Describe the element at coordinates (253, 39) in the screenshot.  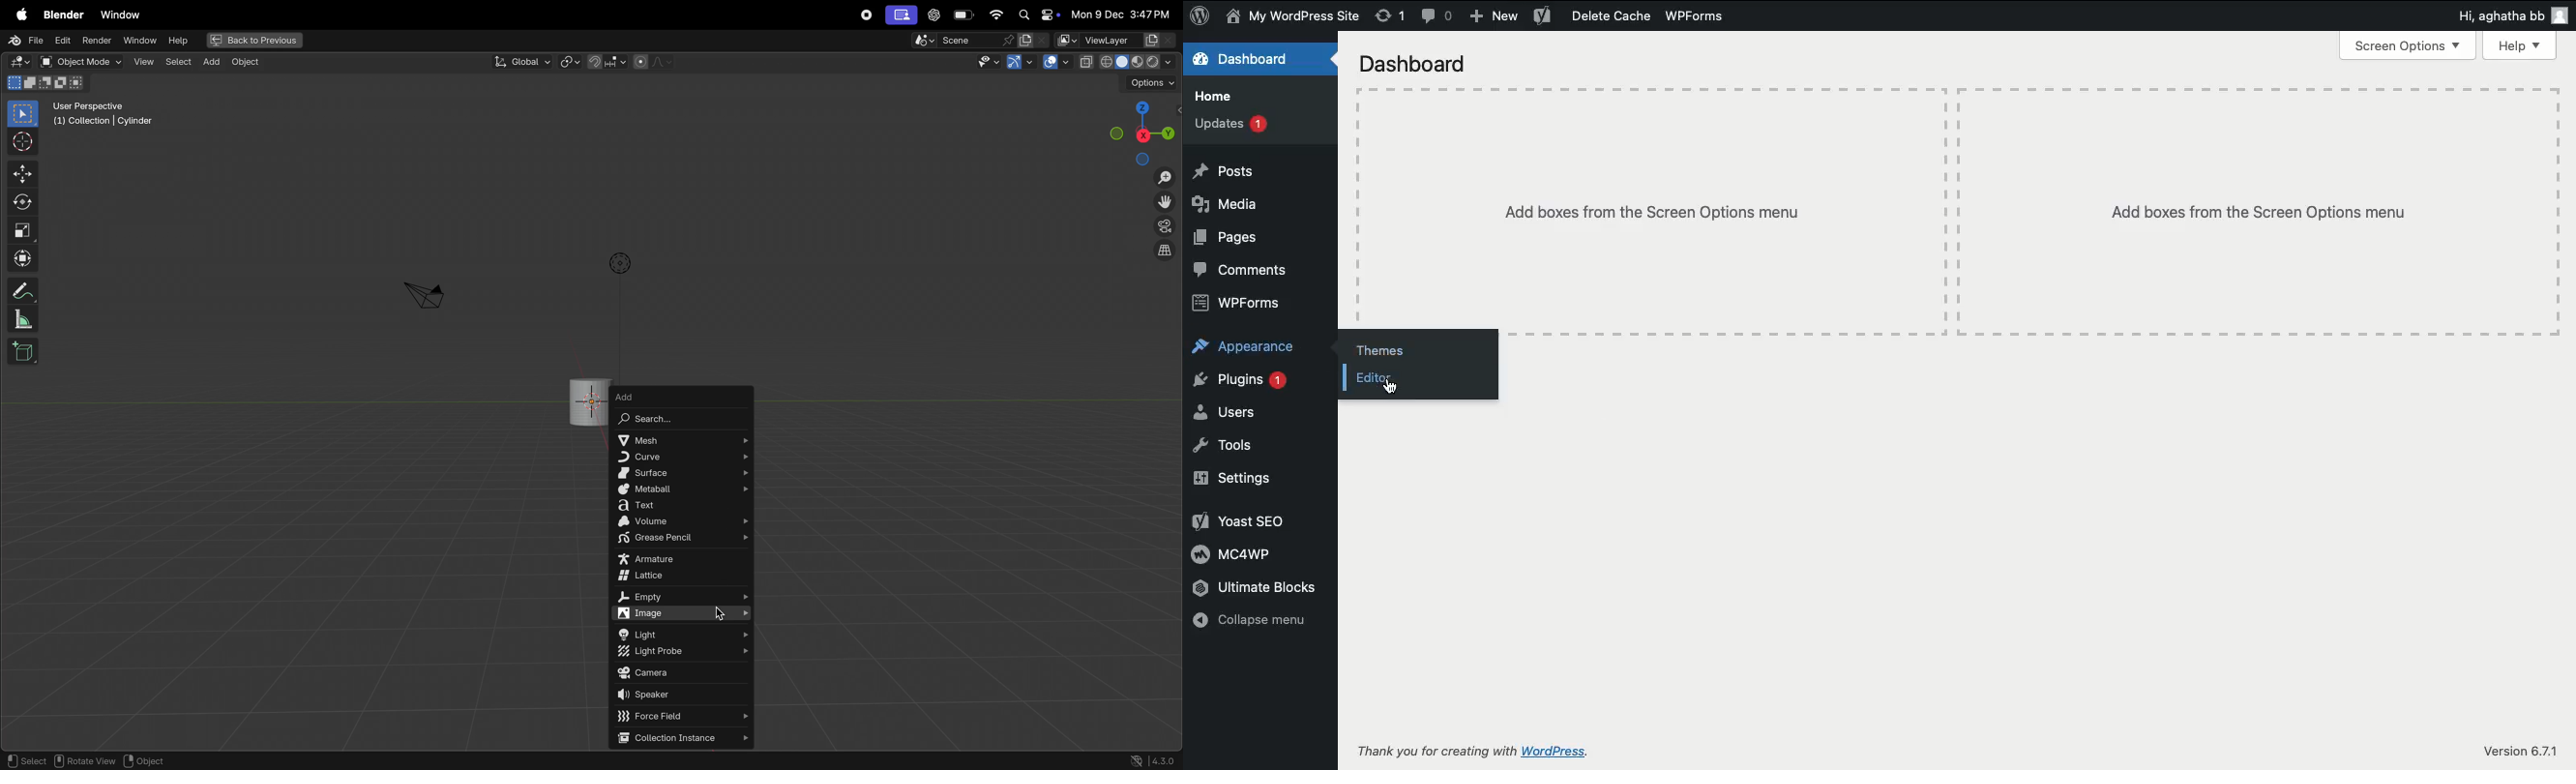
I see `back to previous` at that location.